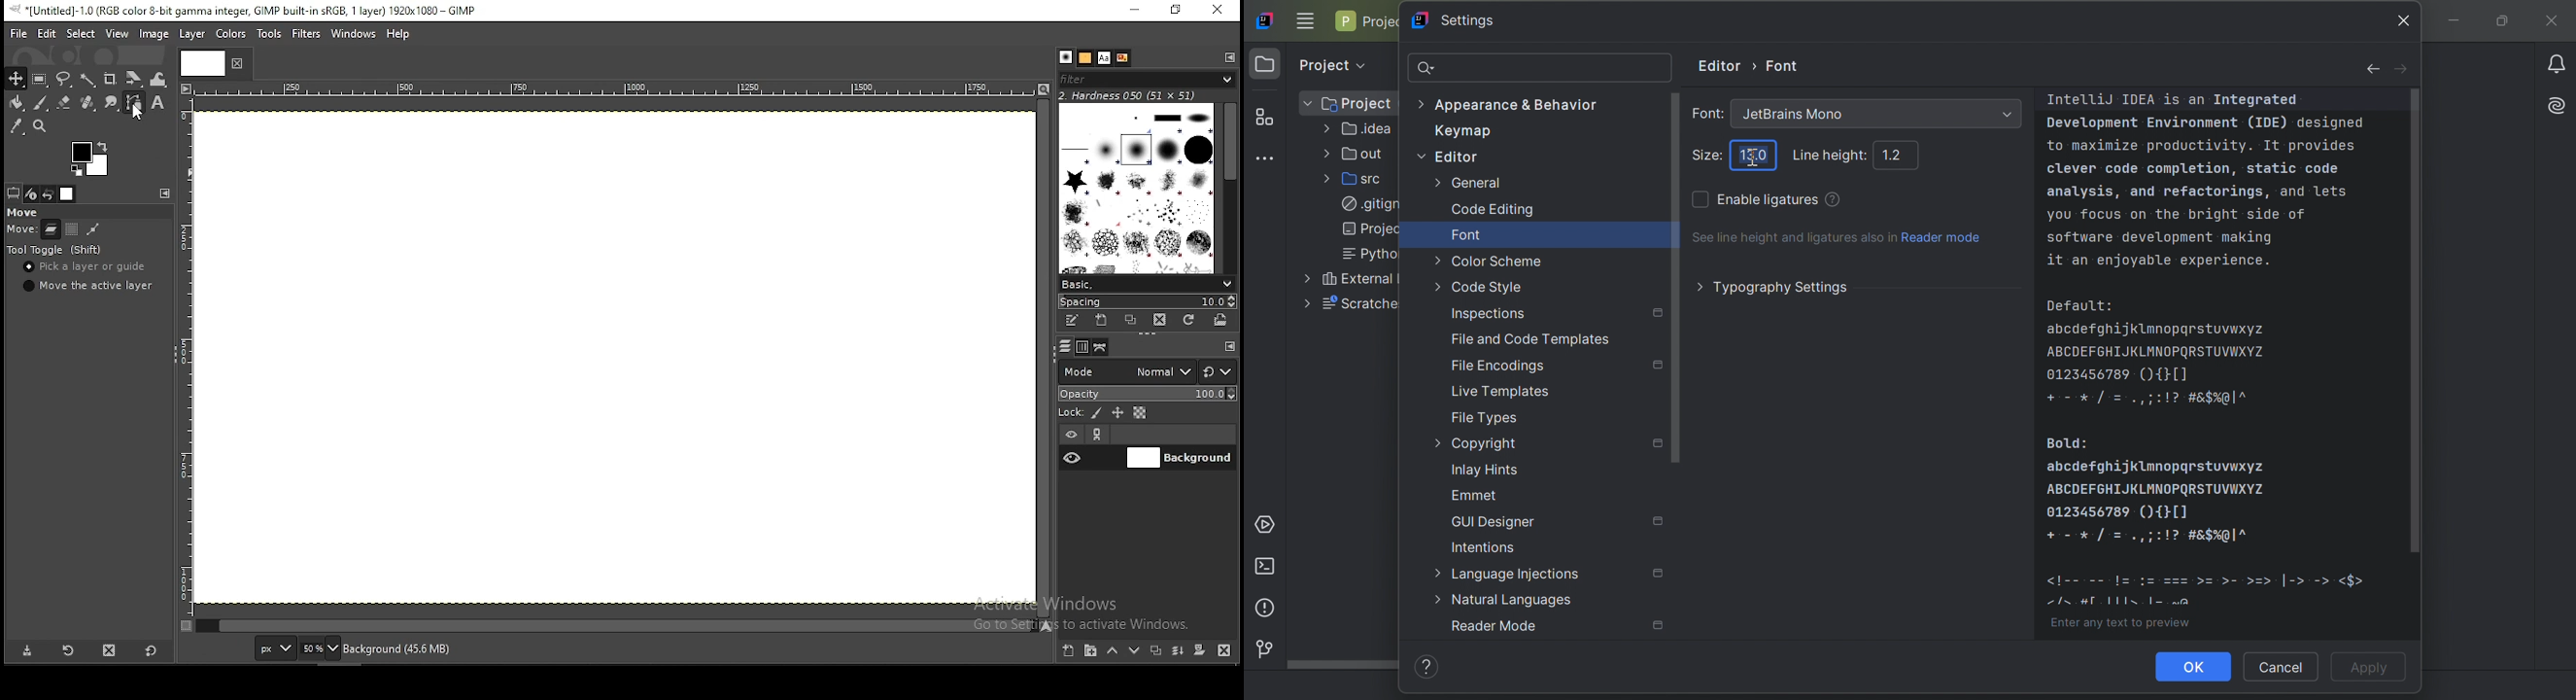 The image size is (2576, 700). What do you see at coordinates (87, 79) in the screenshot?
I see `fuzzy selection tool` at bounding box center [87, 79].